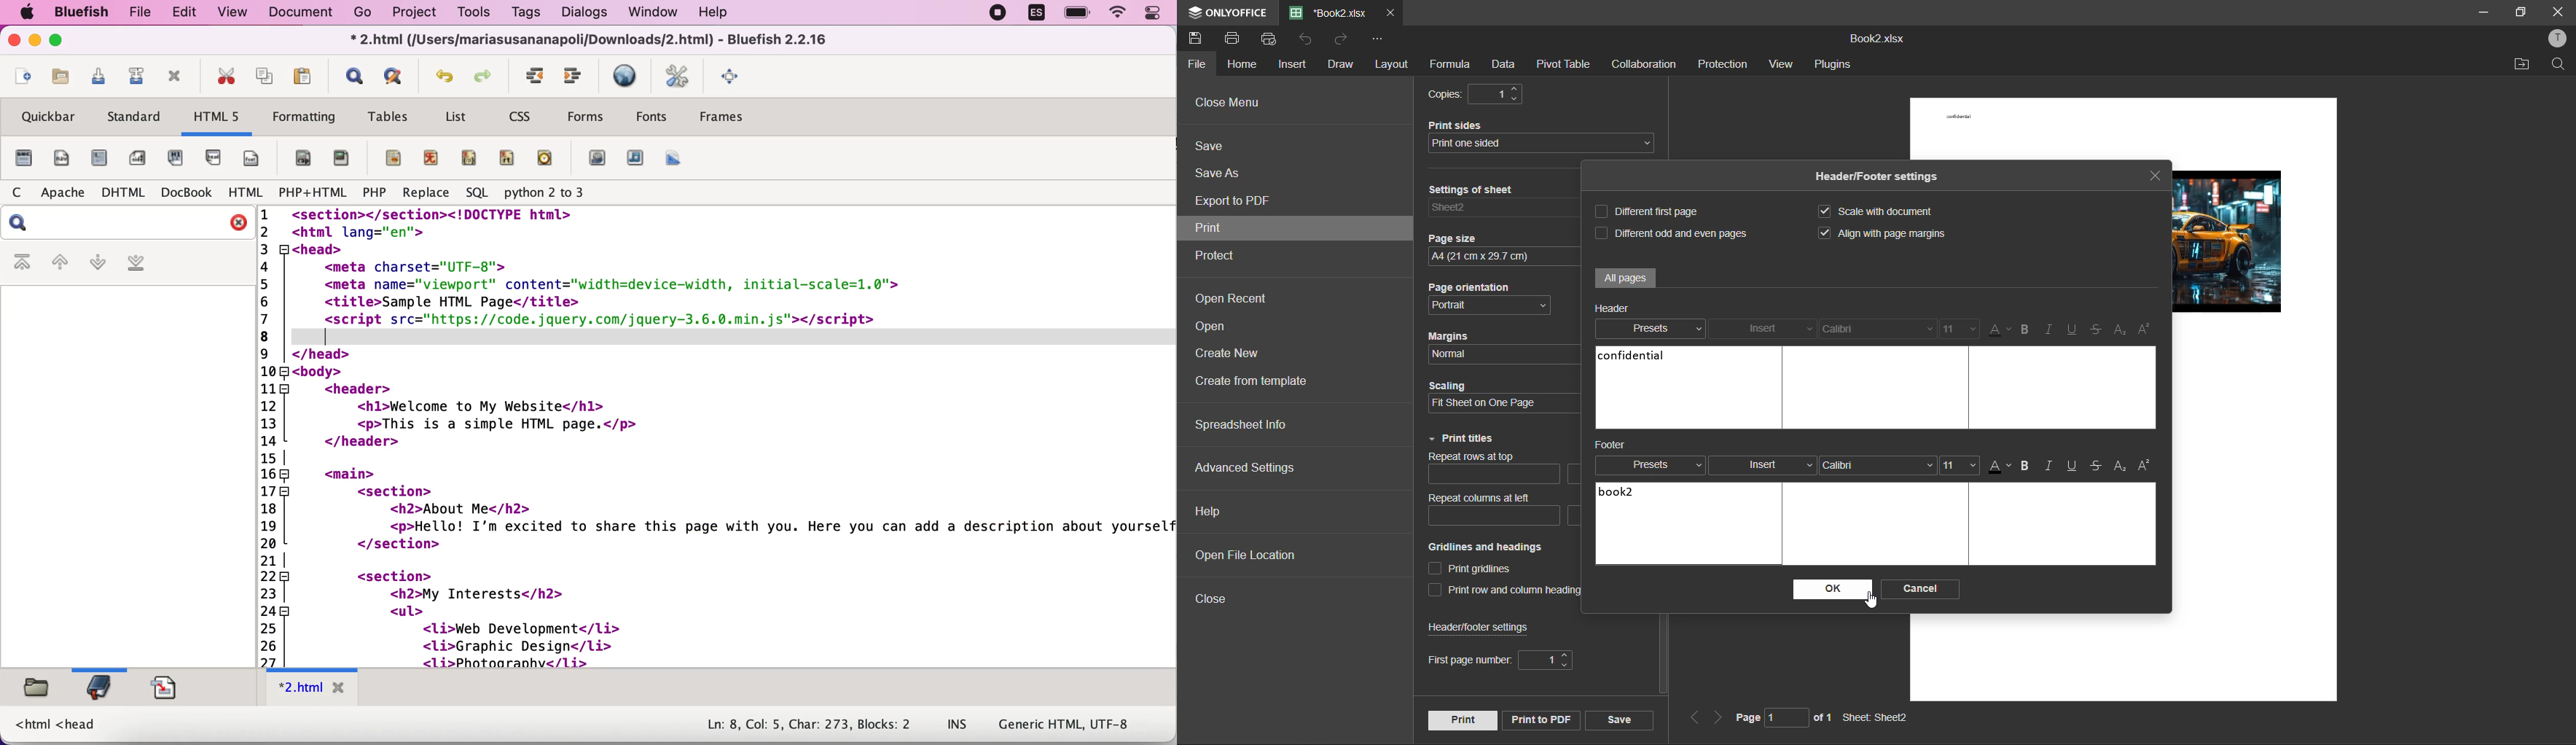  Describe the element at coordinates (1455, 335) in the screenshot. I see `Margins` at that location.